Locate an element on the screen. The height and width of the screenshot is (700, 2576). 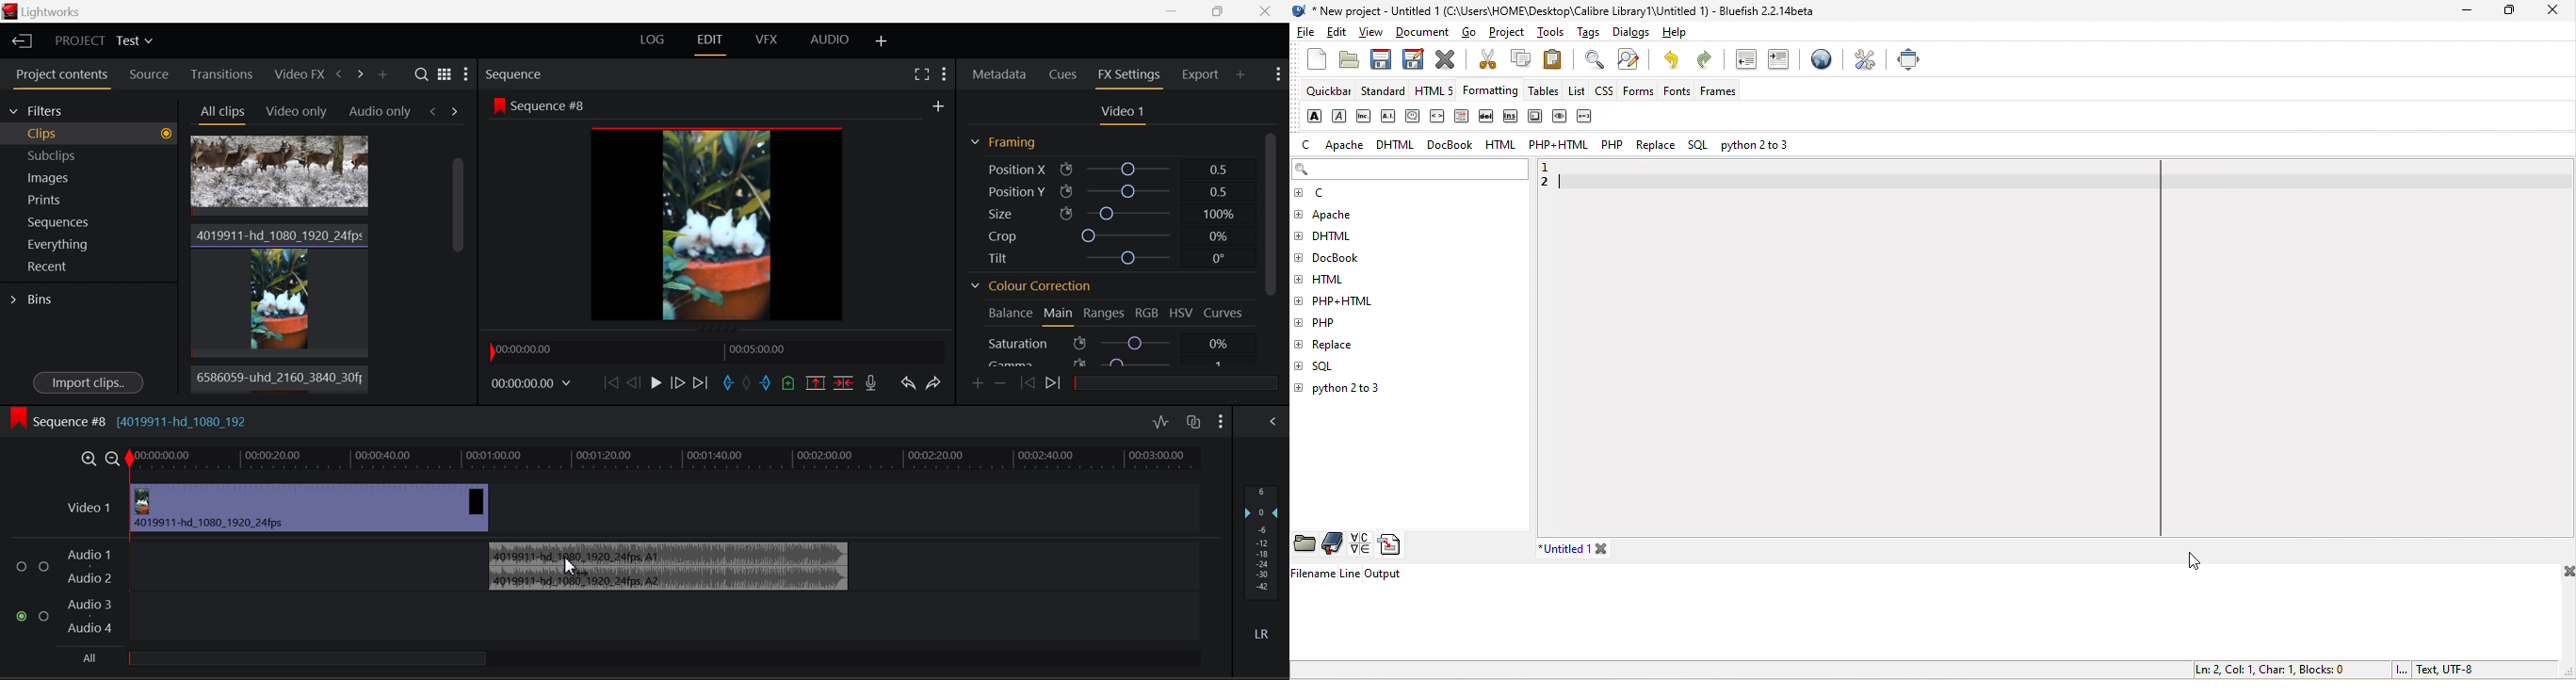
Project Timeline Navigator is located at coordinates (718, 349).